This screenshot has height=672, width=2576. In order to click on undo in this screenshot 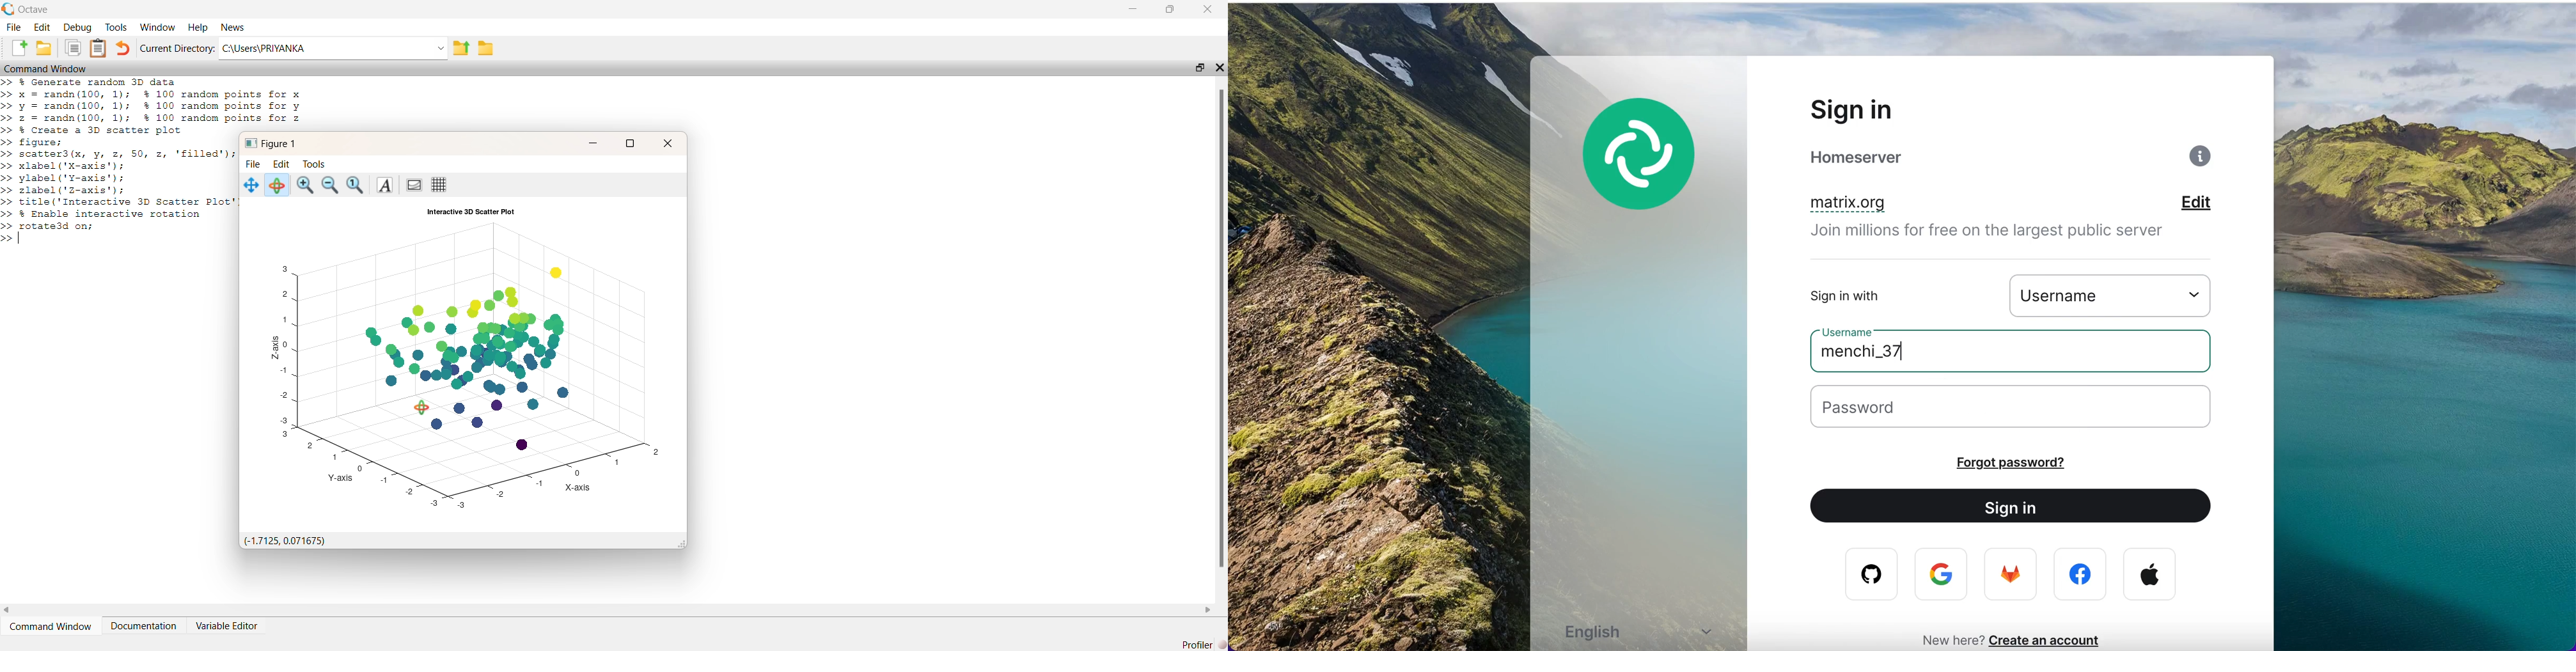, I will do `click(123, 48)`.